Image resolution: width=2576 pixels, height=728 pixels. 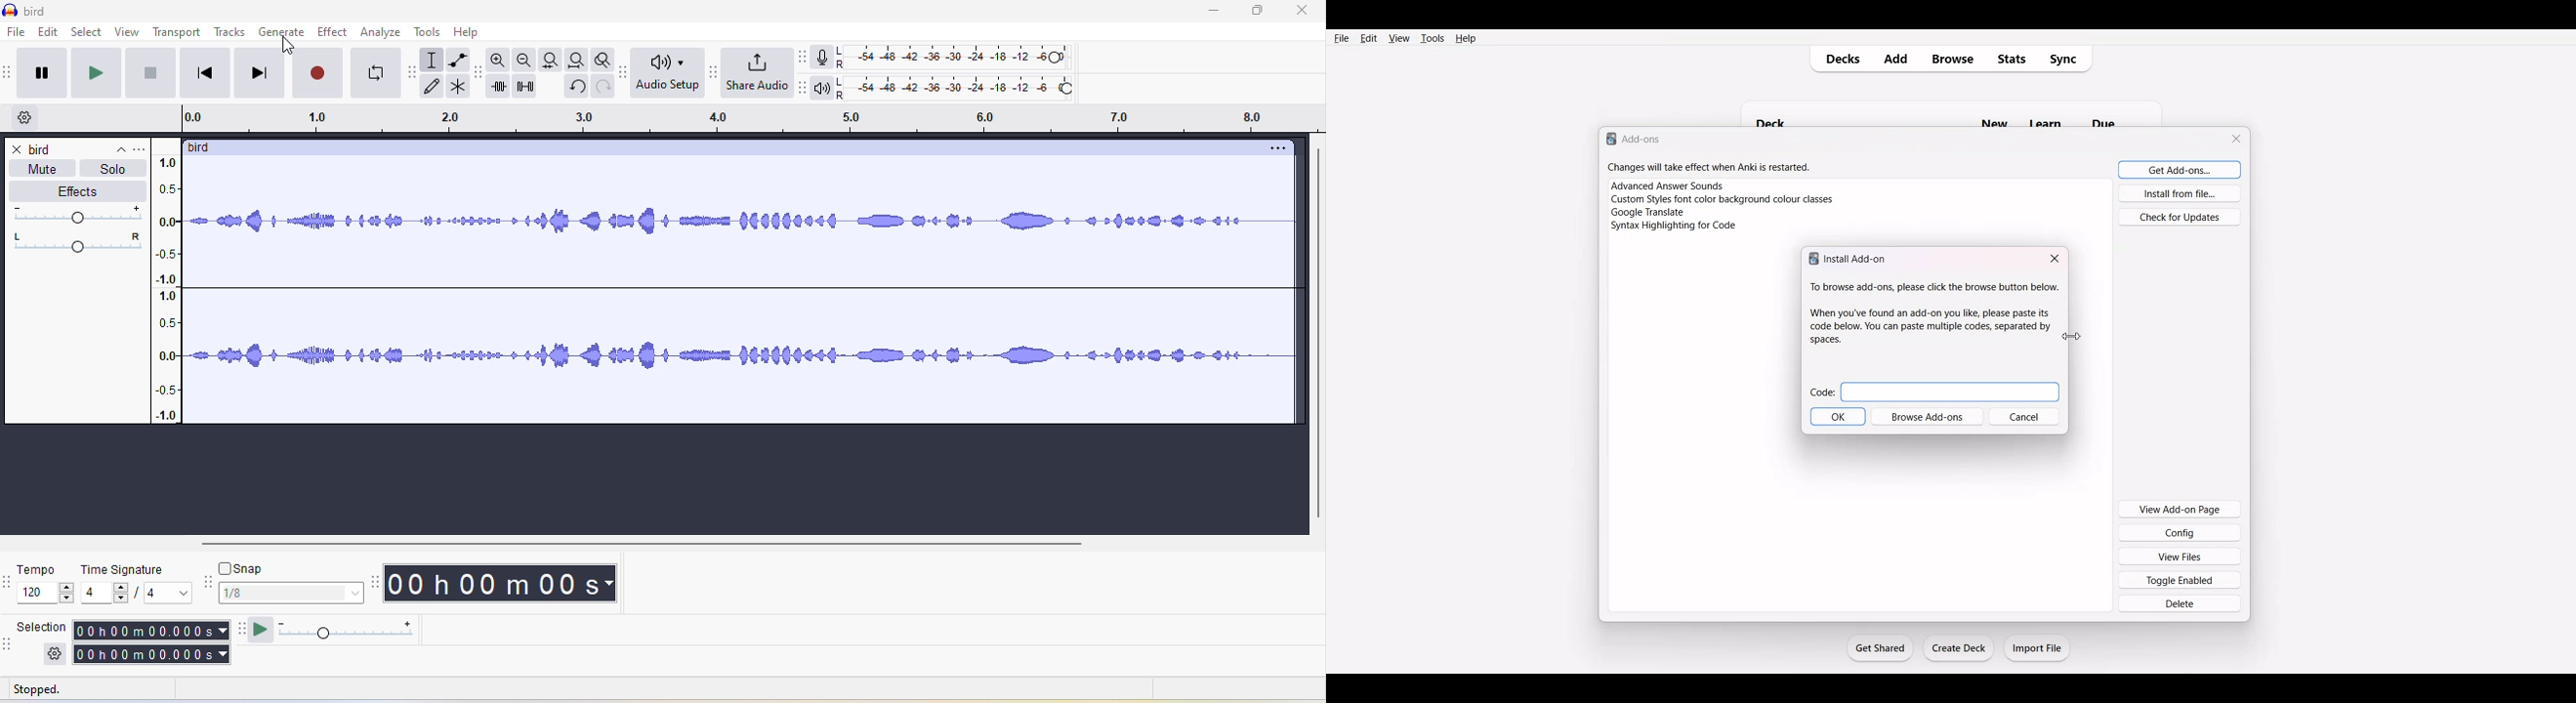 I want to click on undo, so click(x=575, y=86).